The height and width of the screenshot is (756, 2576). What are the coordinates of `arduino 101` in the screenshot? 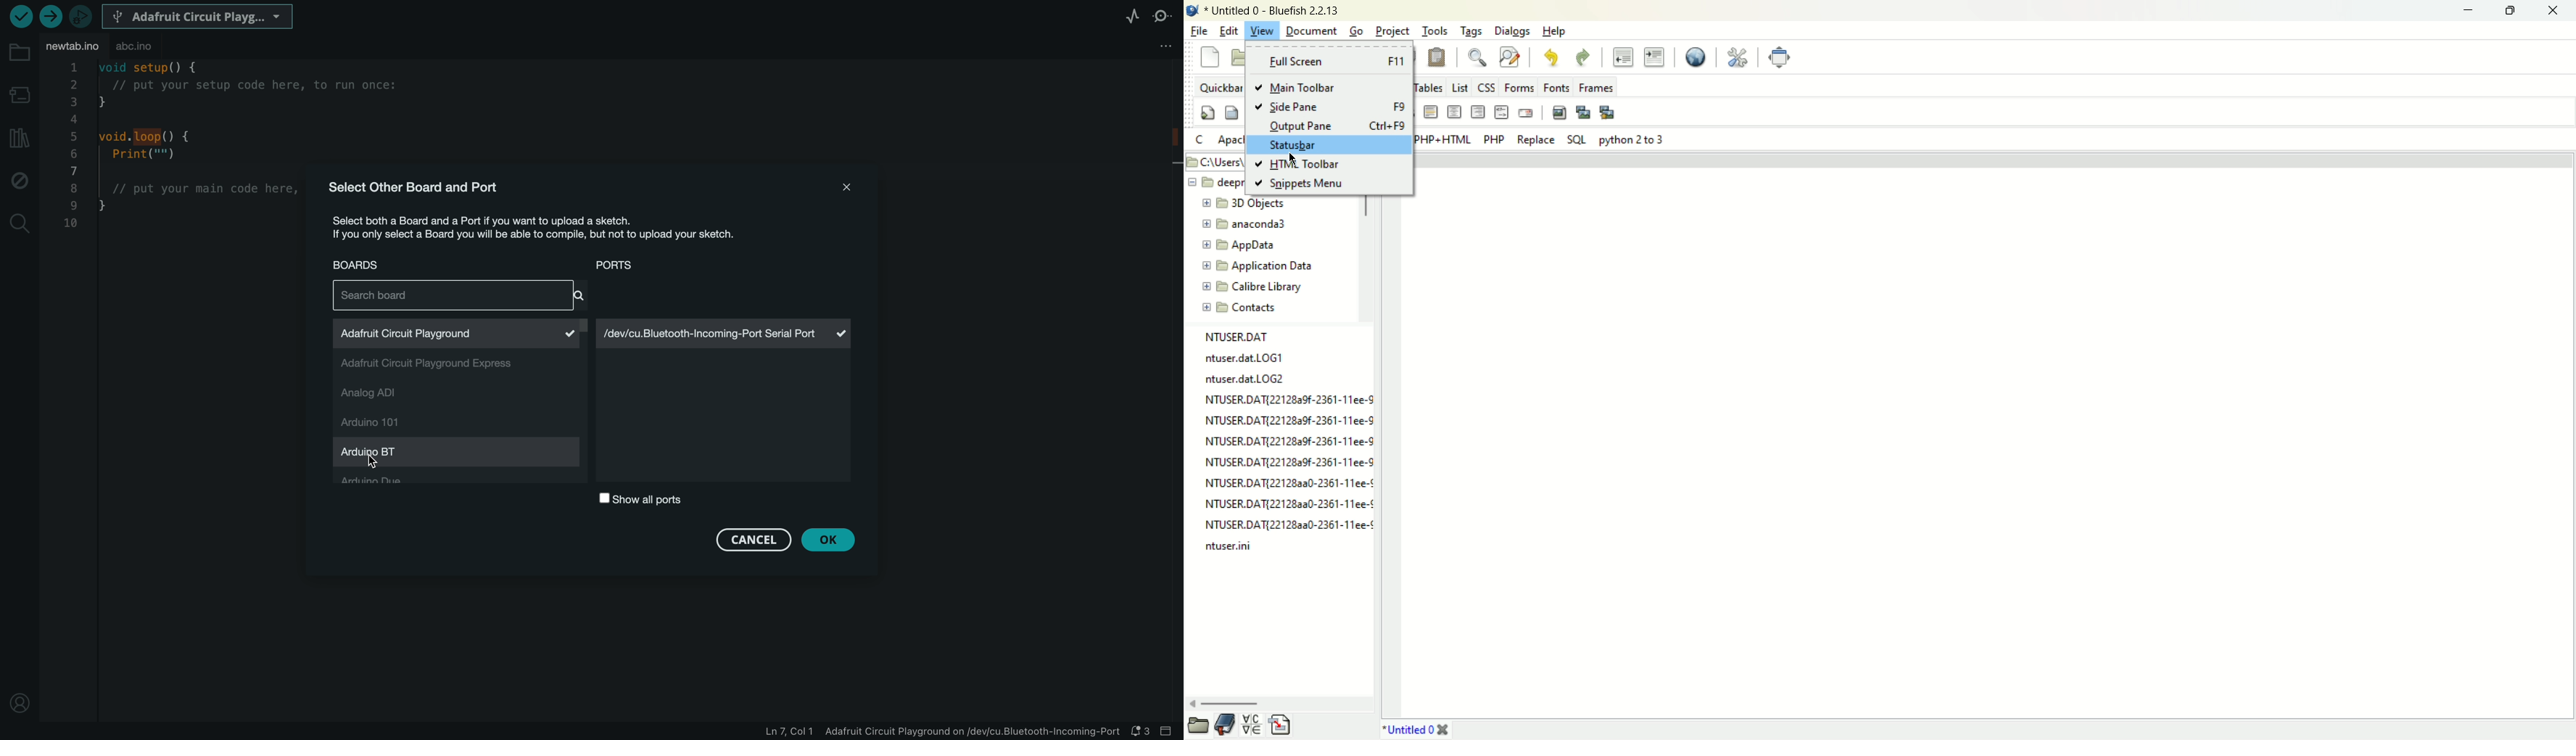 It's located at (377, 421).